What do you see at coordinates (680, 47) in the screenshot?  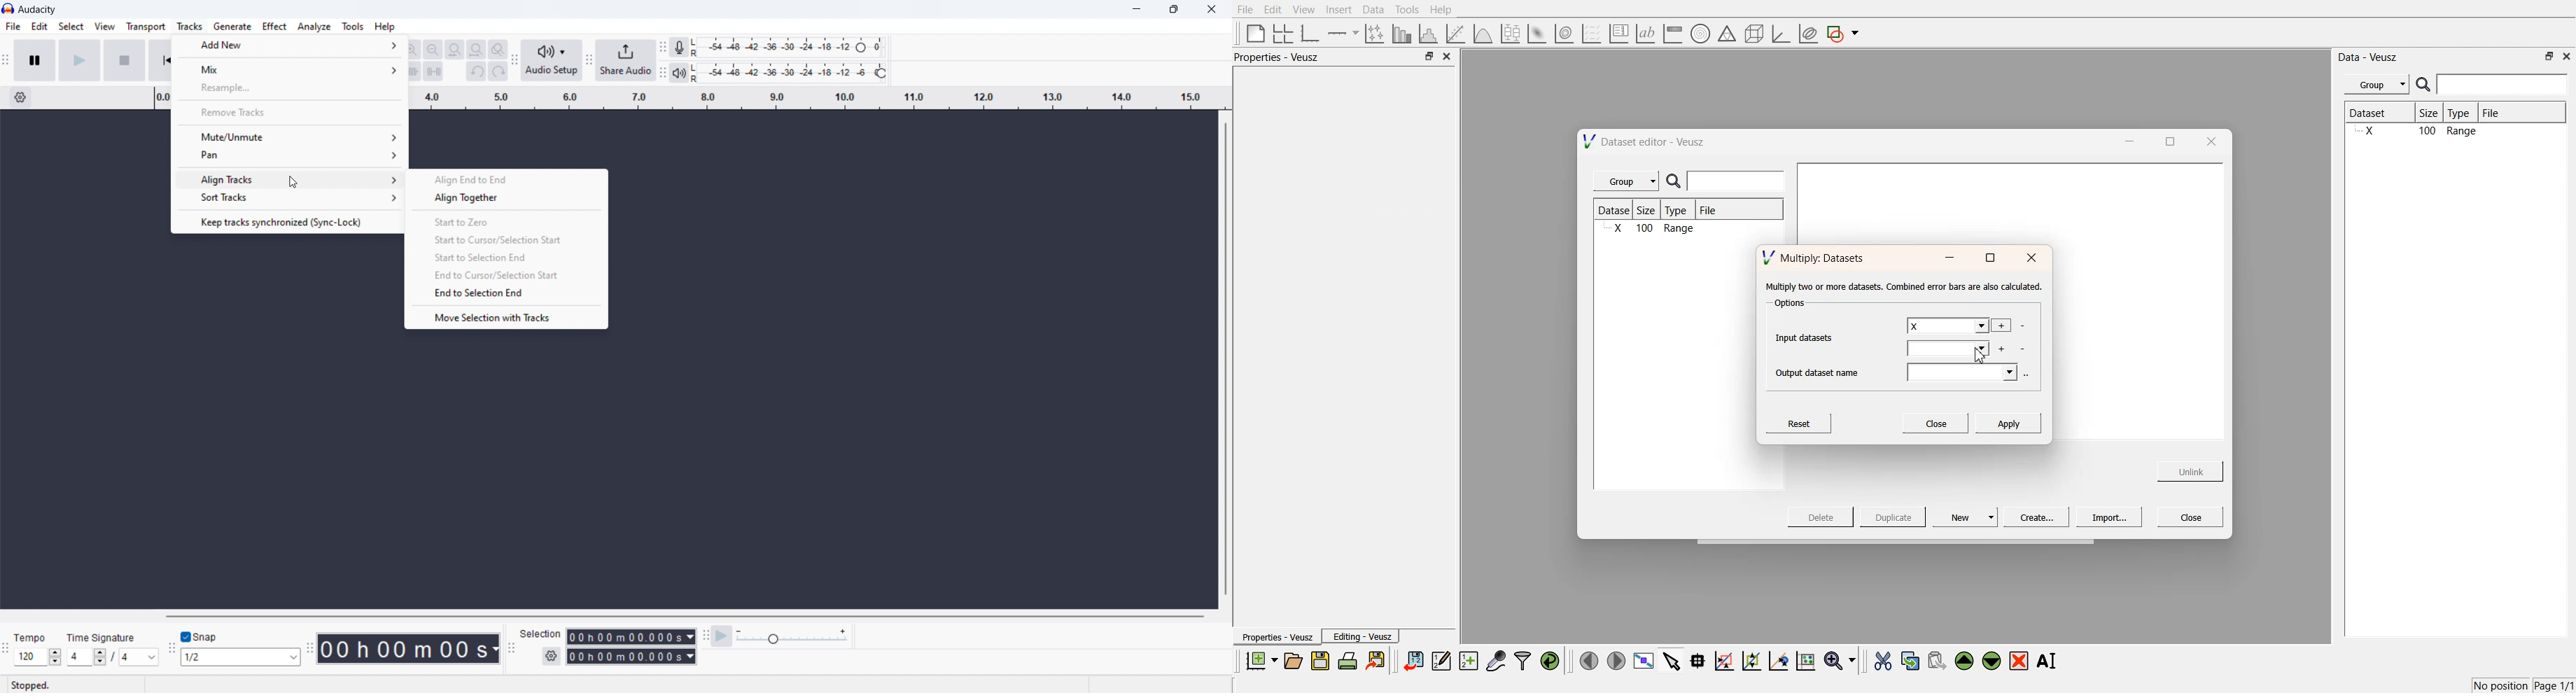 I see `recording meter` at bounding box center [680, 47].